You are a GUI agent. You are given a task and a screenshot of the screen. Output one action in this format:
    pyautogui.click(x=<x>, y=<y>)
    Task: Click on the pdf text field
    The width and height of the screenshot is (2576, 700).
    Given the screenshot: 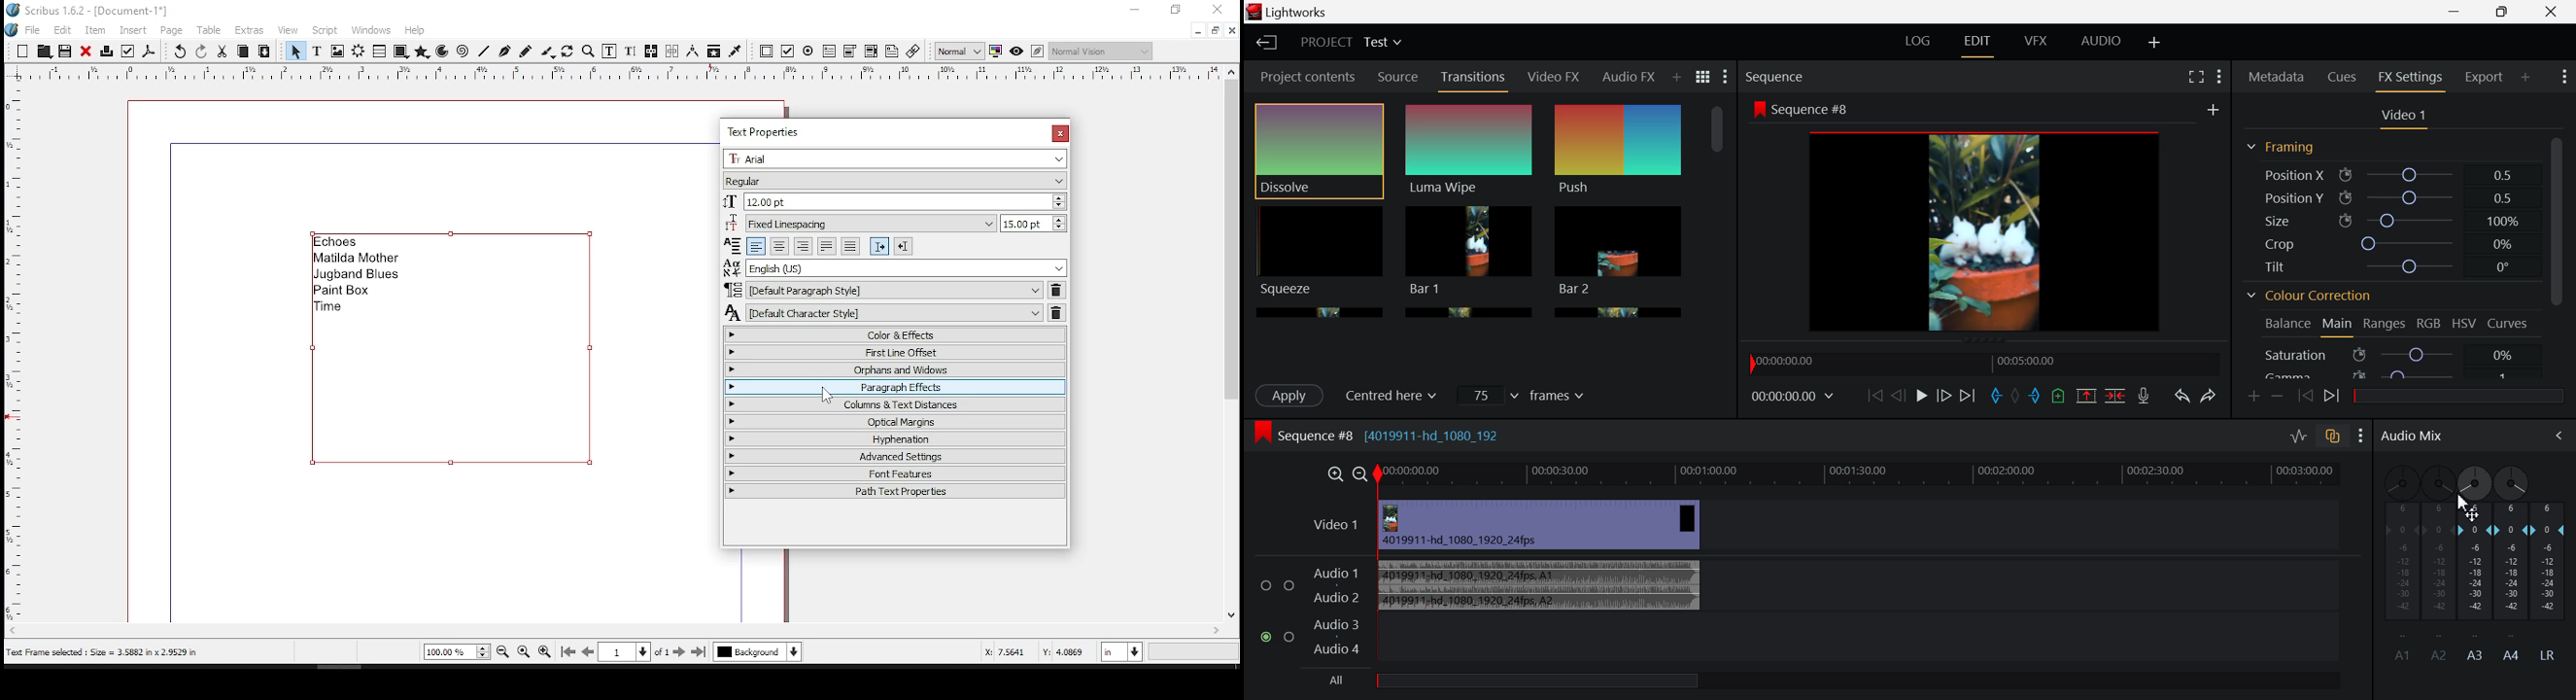 What is the action you would take?
    pyautogui.click(x=829, y=52)
    